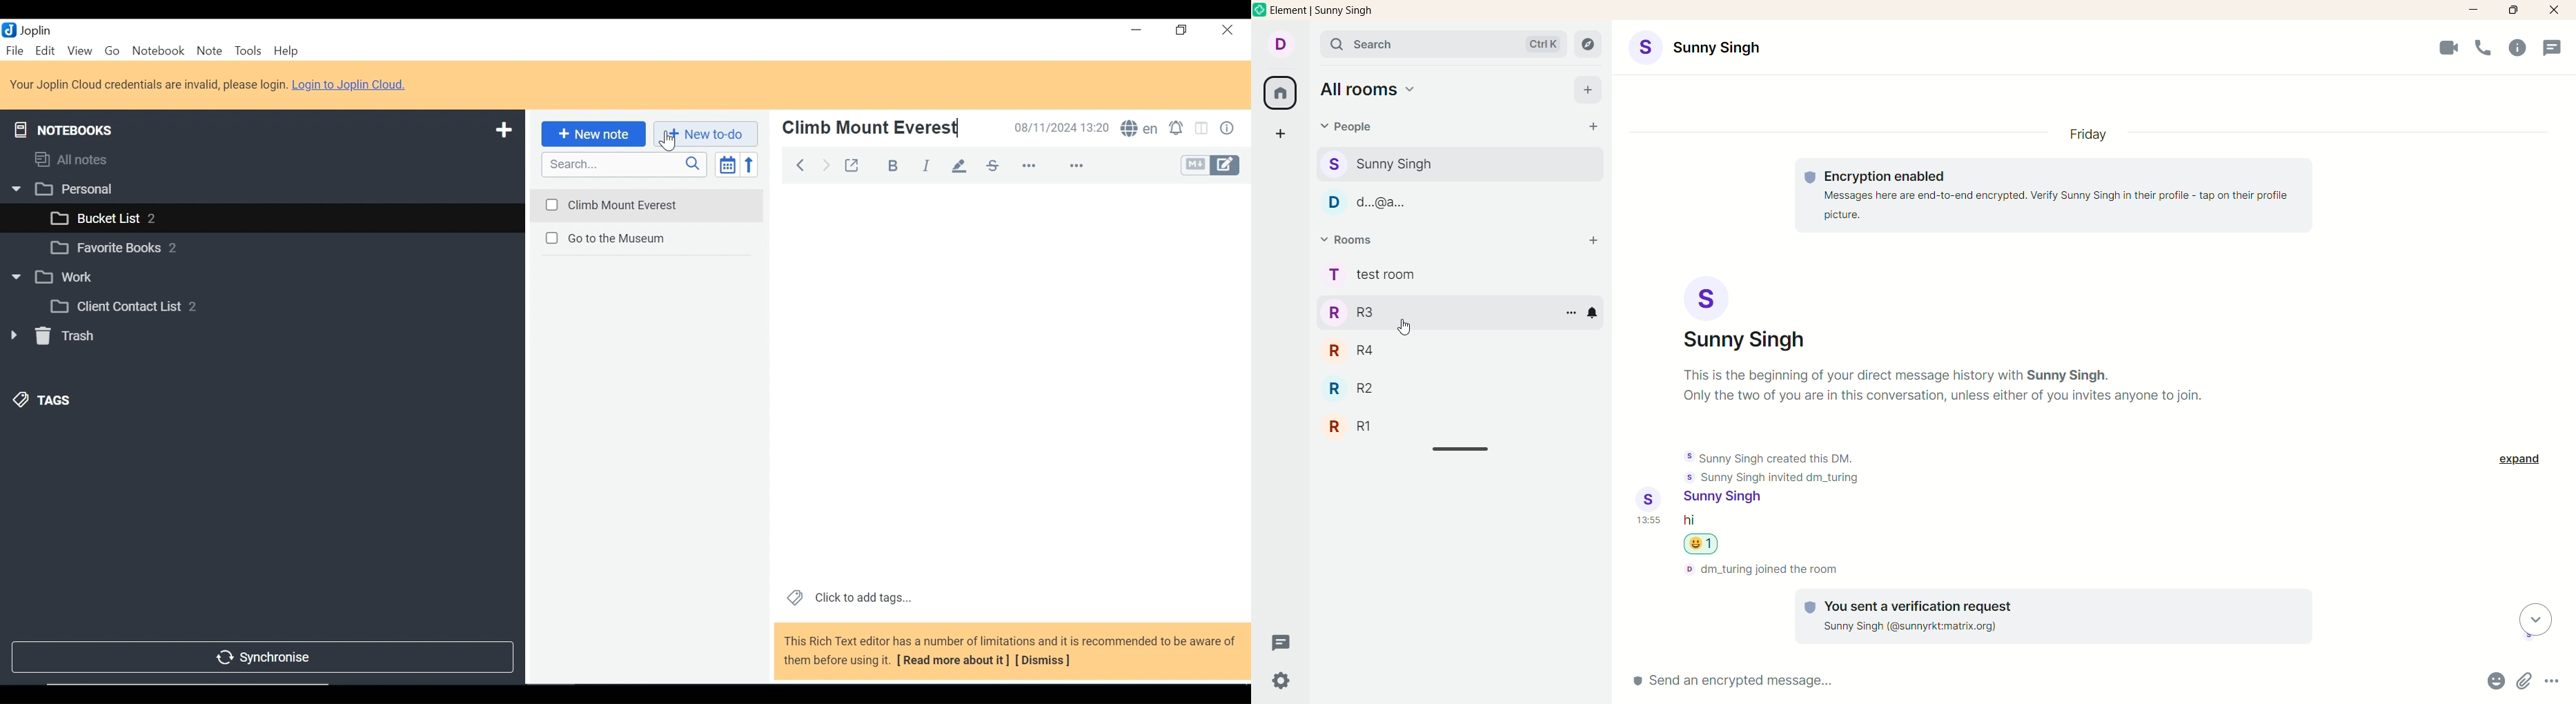 Image resolution: width=2576 pixels, height=728 pixels. What do you see at coordinates (2092, 136) in the screenshot?
I see `day` at bounding box center [2092, 136].